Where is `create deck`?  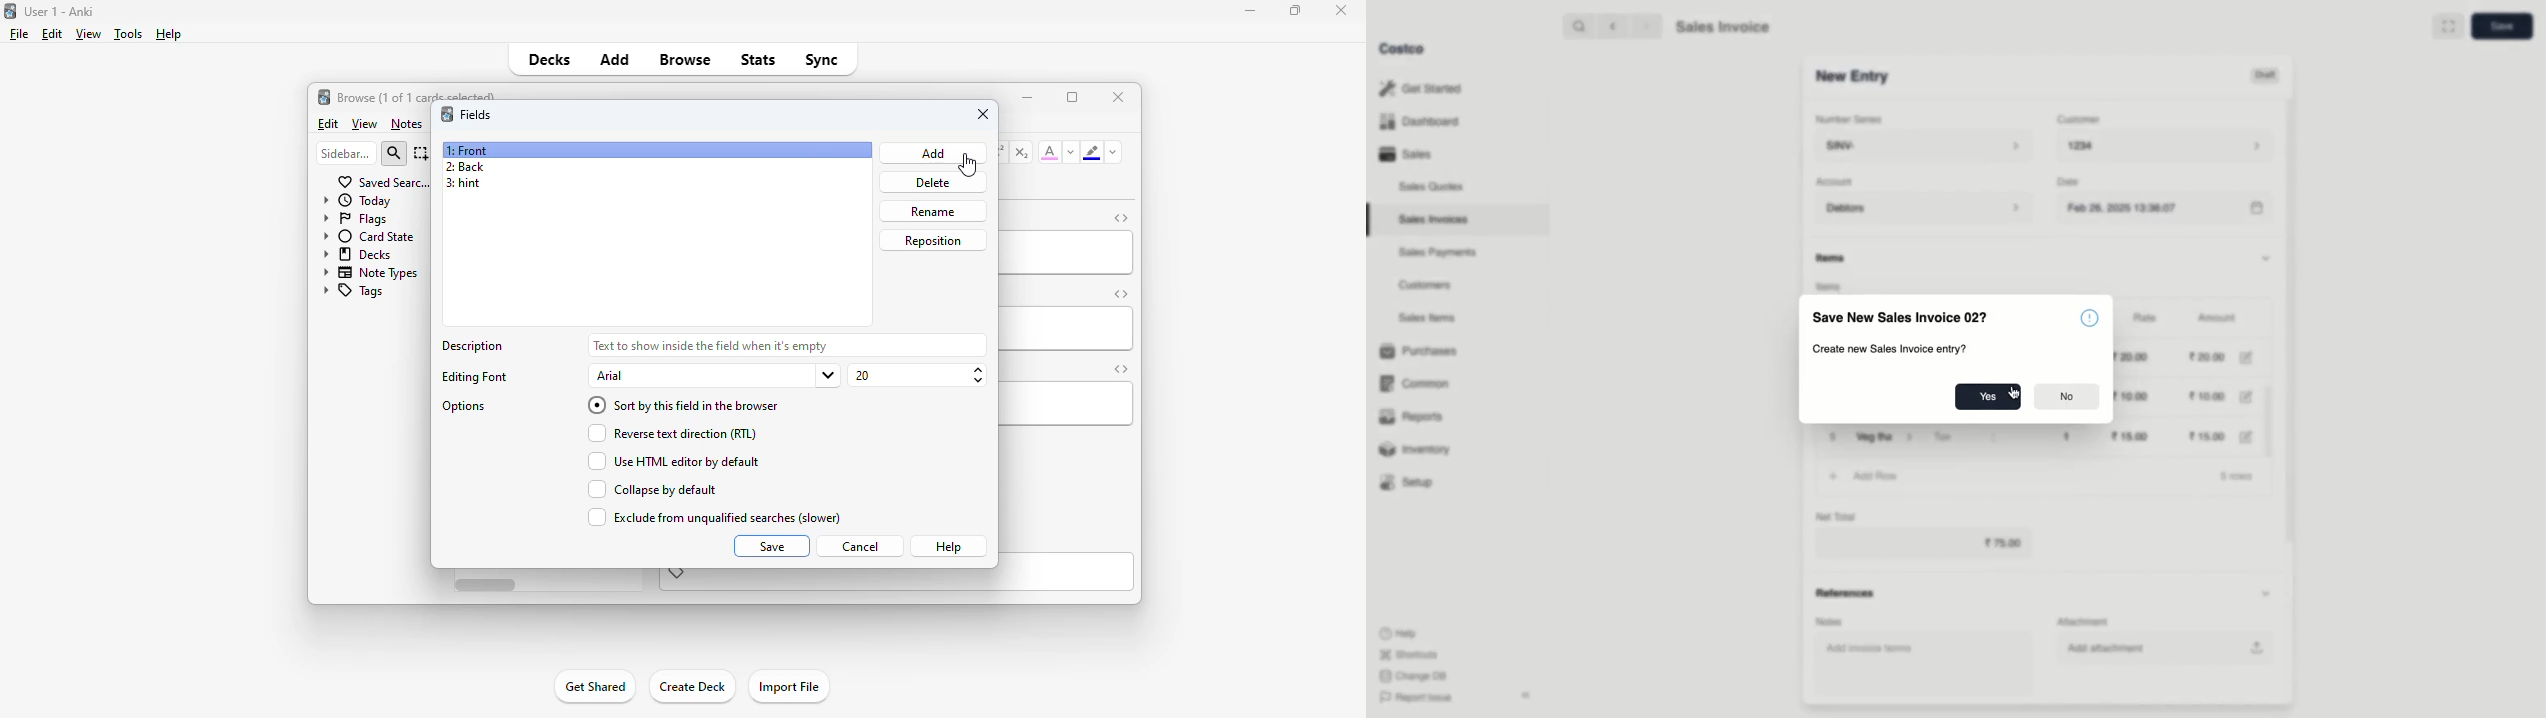
create deck is located at coordinates (691, 685).